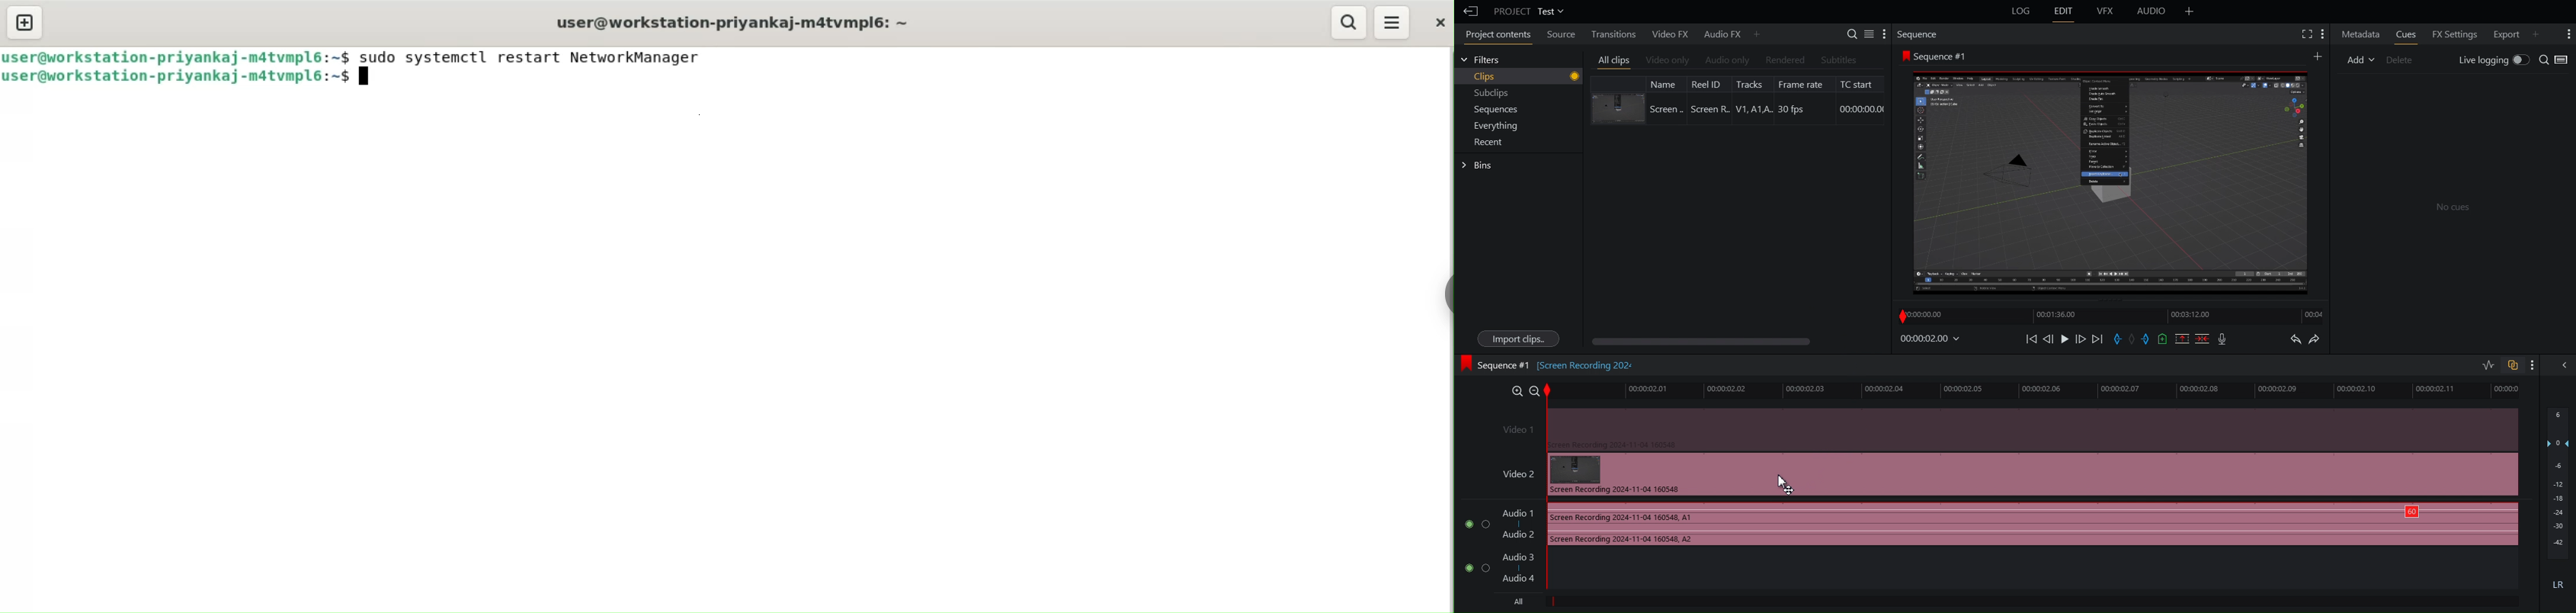 Image resolution: width=2576 pixels, height=616 pixels. Describe the element at coordinates (1783, 483) in the screenshot. I see `Cursor` at that location.